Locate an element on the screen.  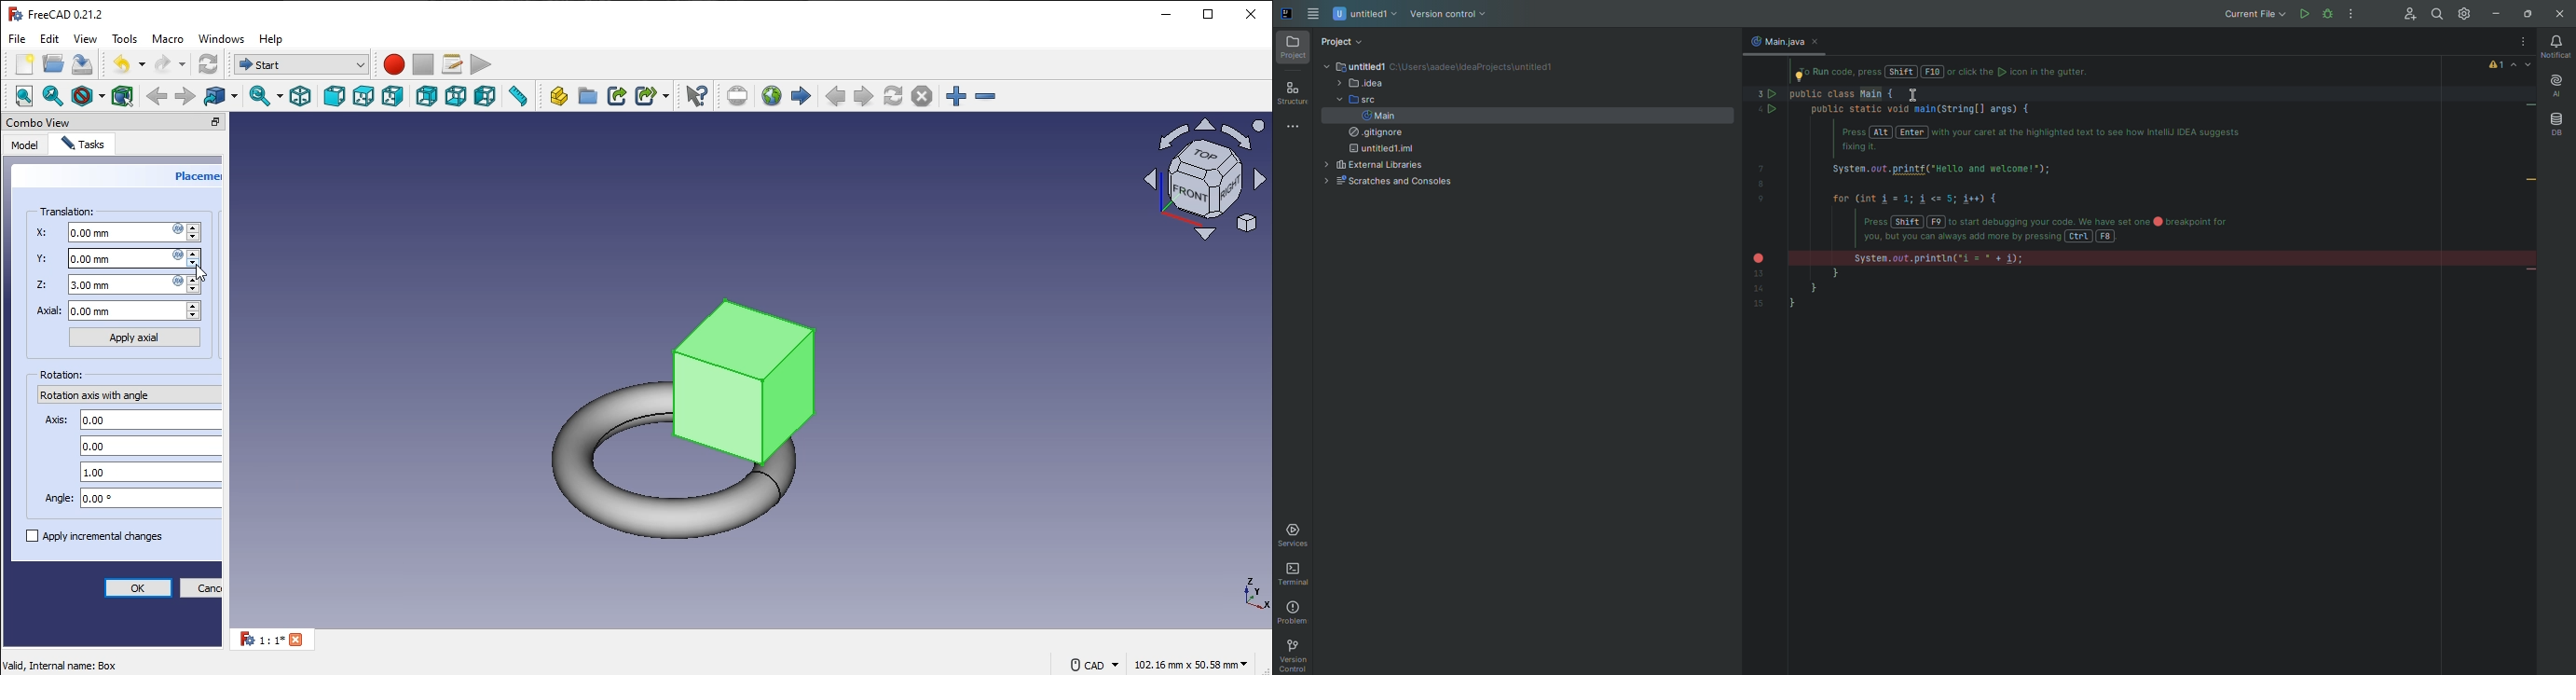
forward is located at coordinates (186, 95).